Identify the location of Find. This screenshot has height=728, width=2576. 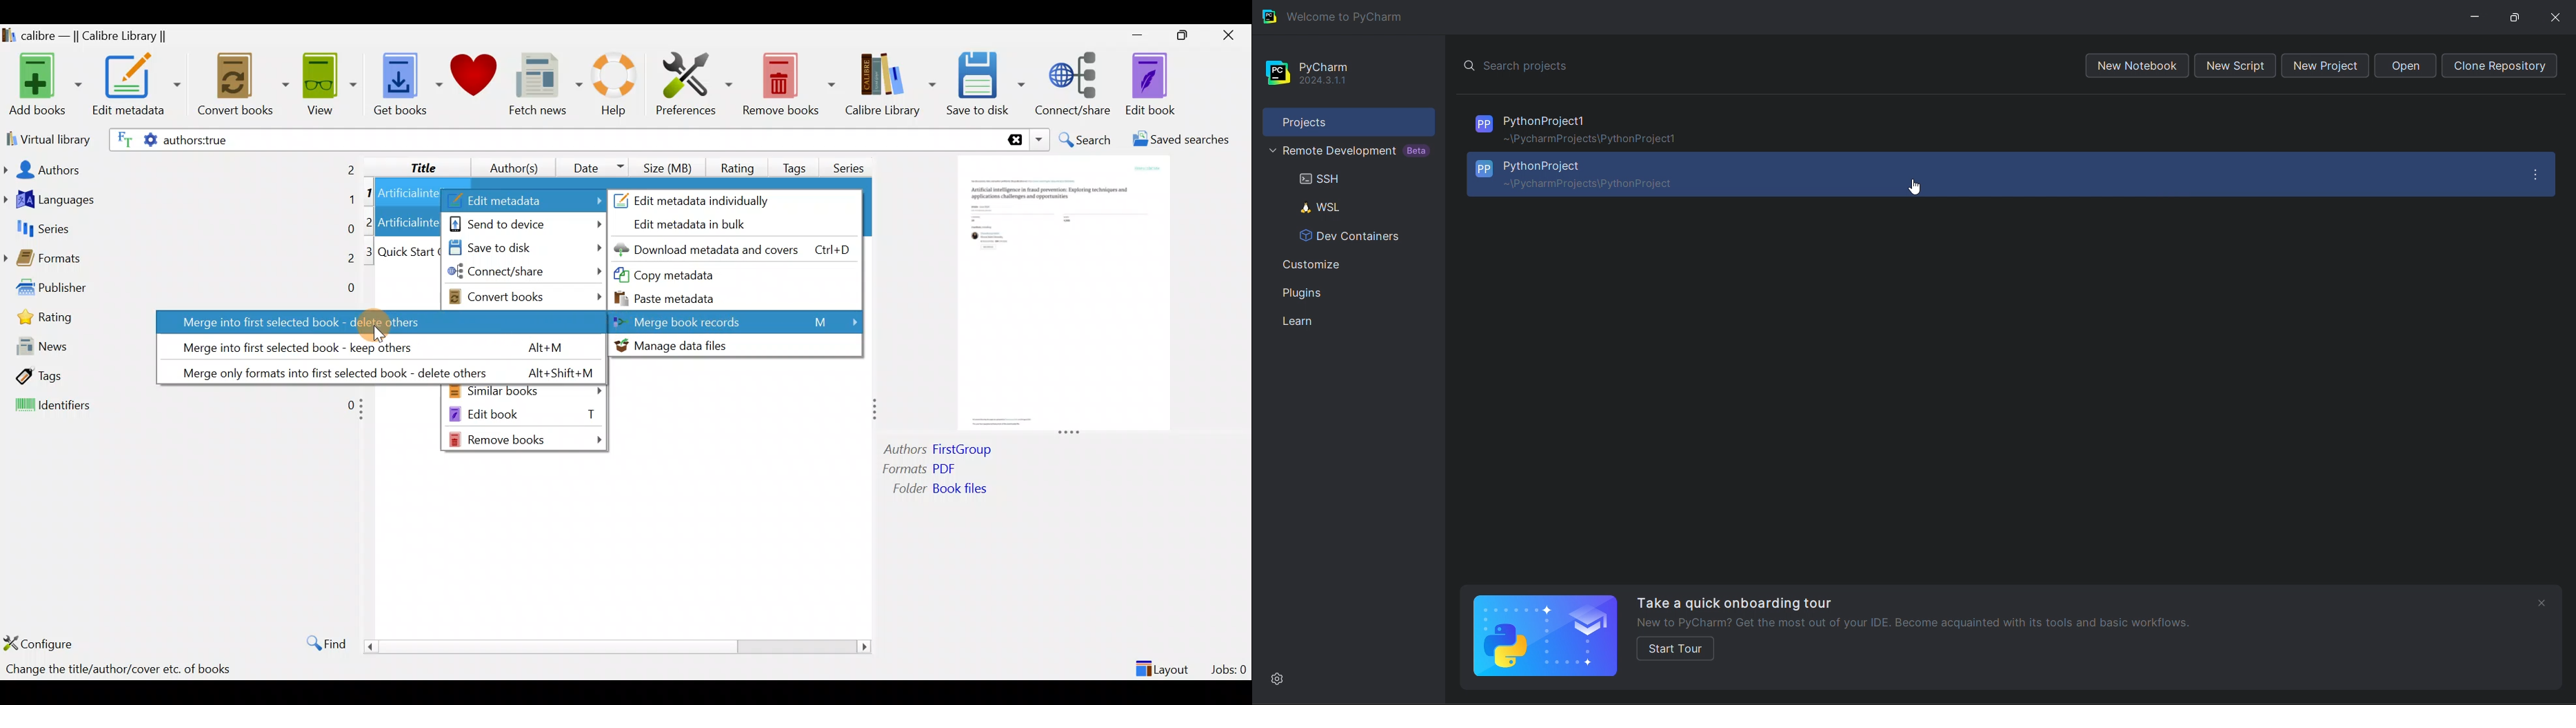
(320, 642).